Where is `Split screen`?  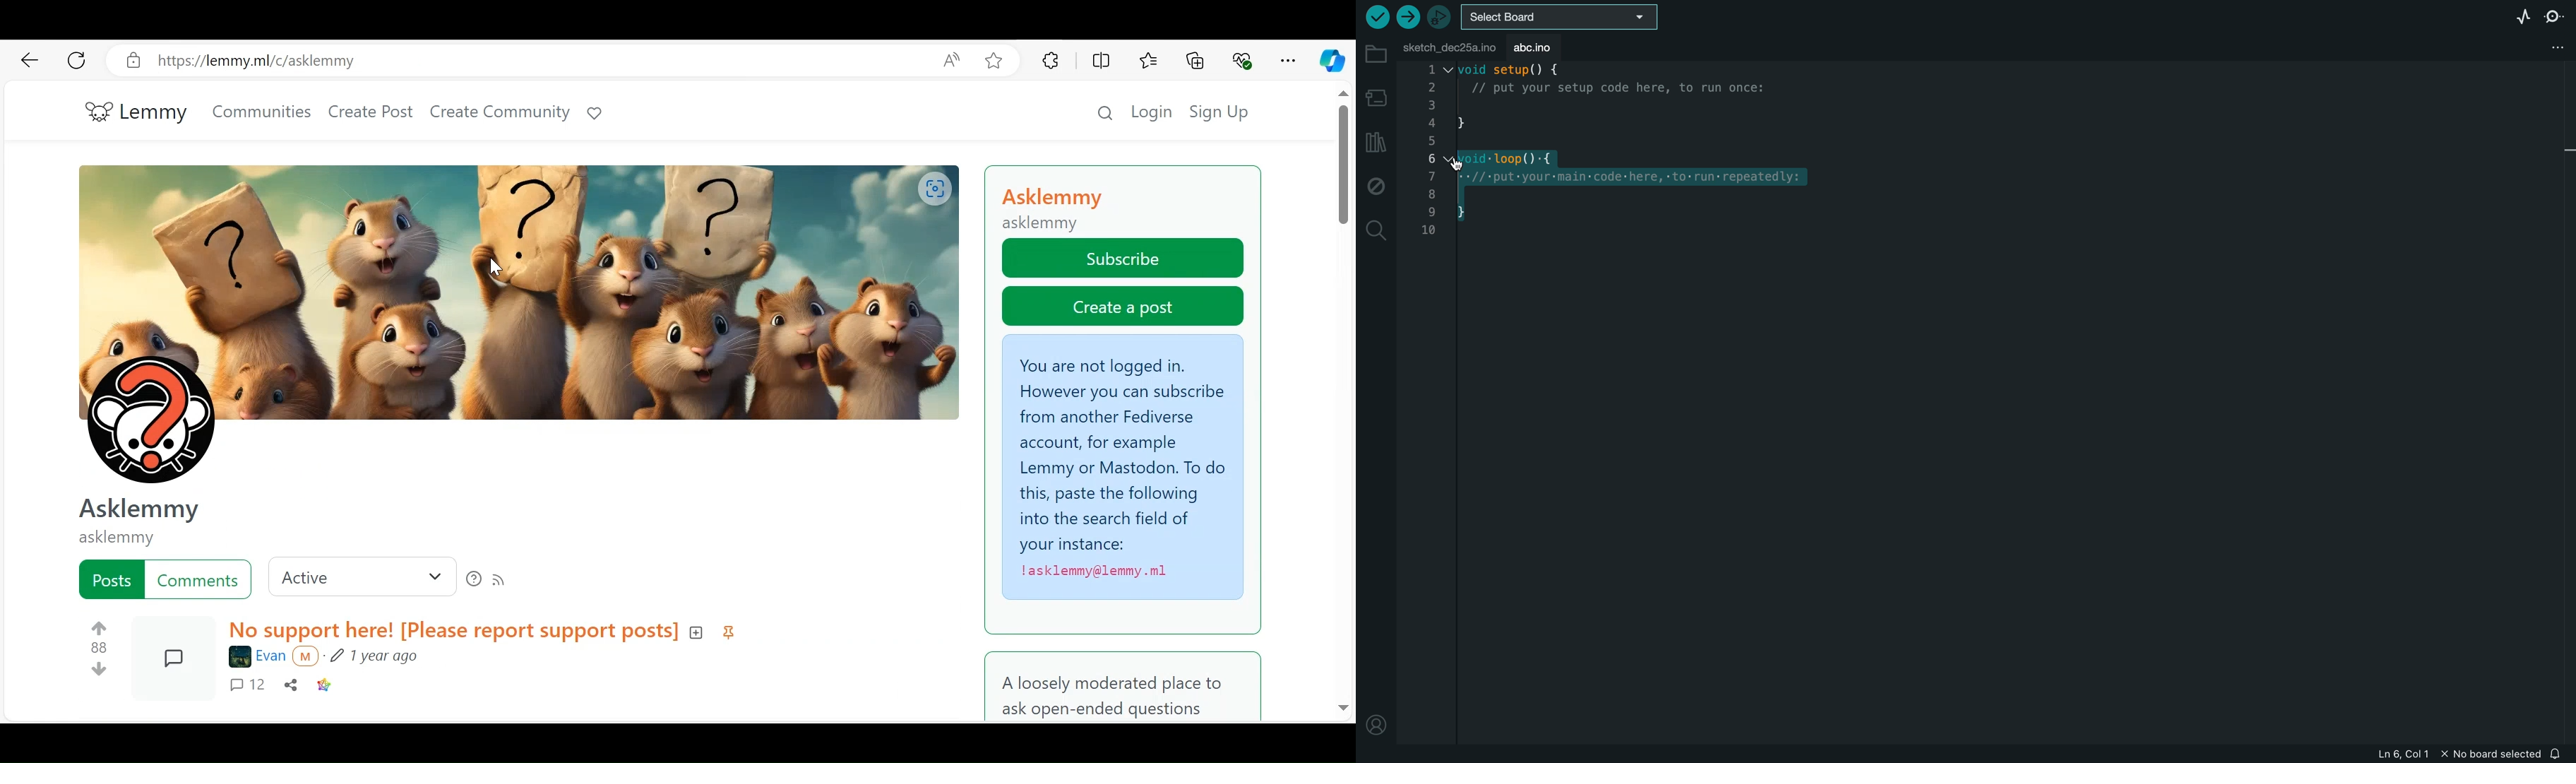
Split screen is located at coordinates (1100, 62).